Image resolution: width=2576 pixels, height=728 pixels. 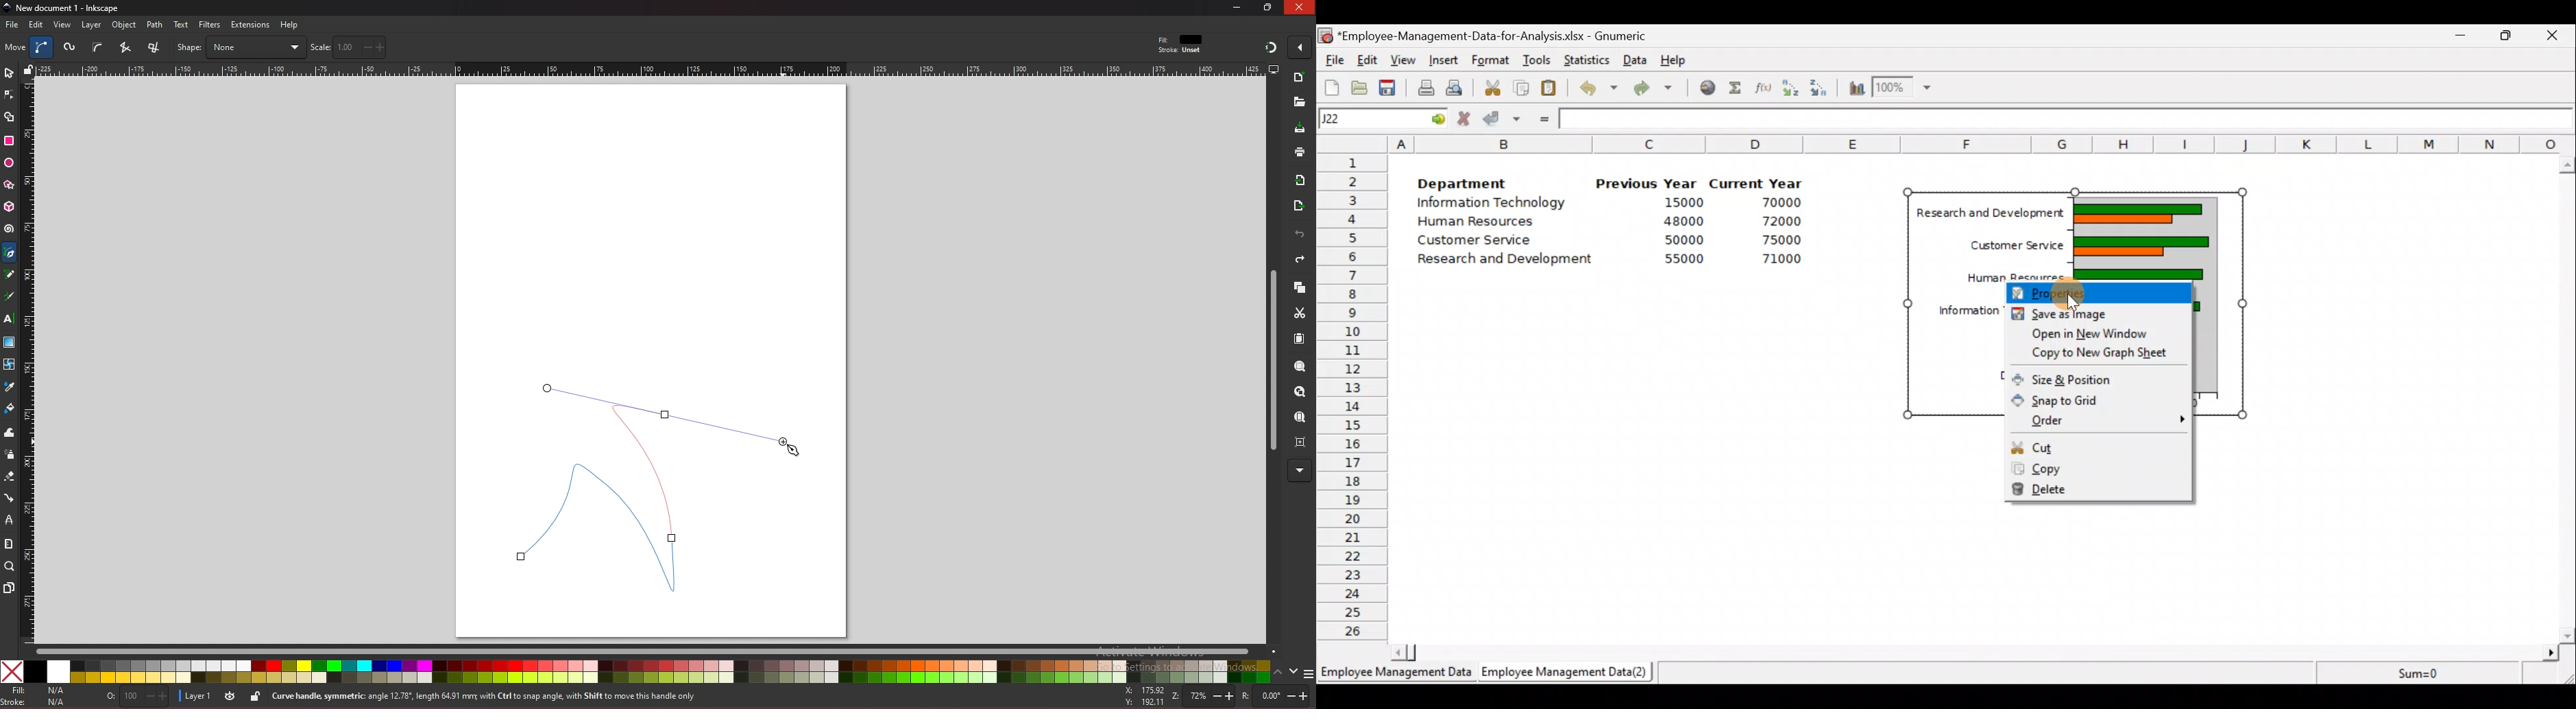 What do you see at coordinates (1525, 88) in the screenshot?
I see `Copy the selection` at bounding box center [1525, 88].